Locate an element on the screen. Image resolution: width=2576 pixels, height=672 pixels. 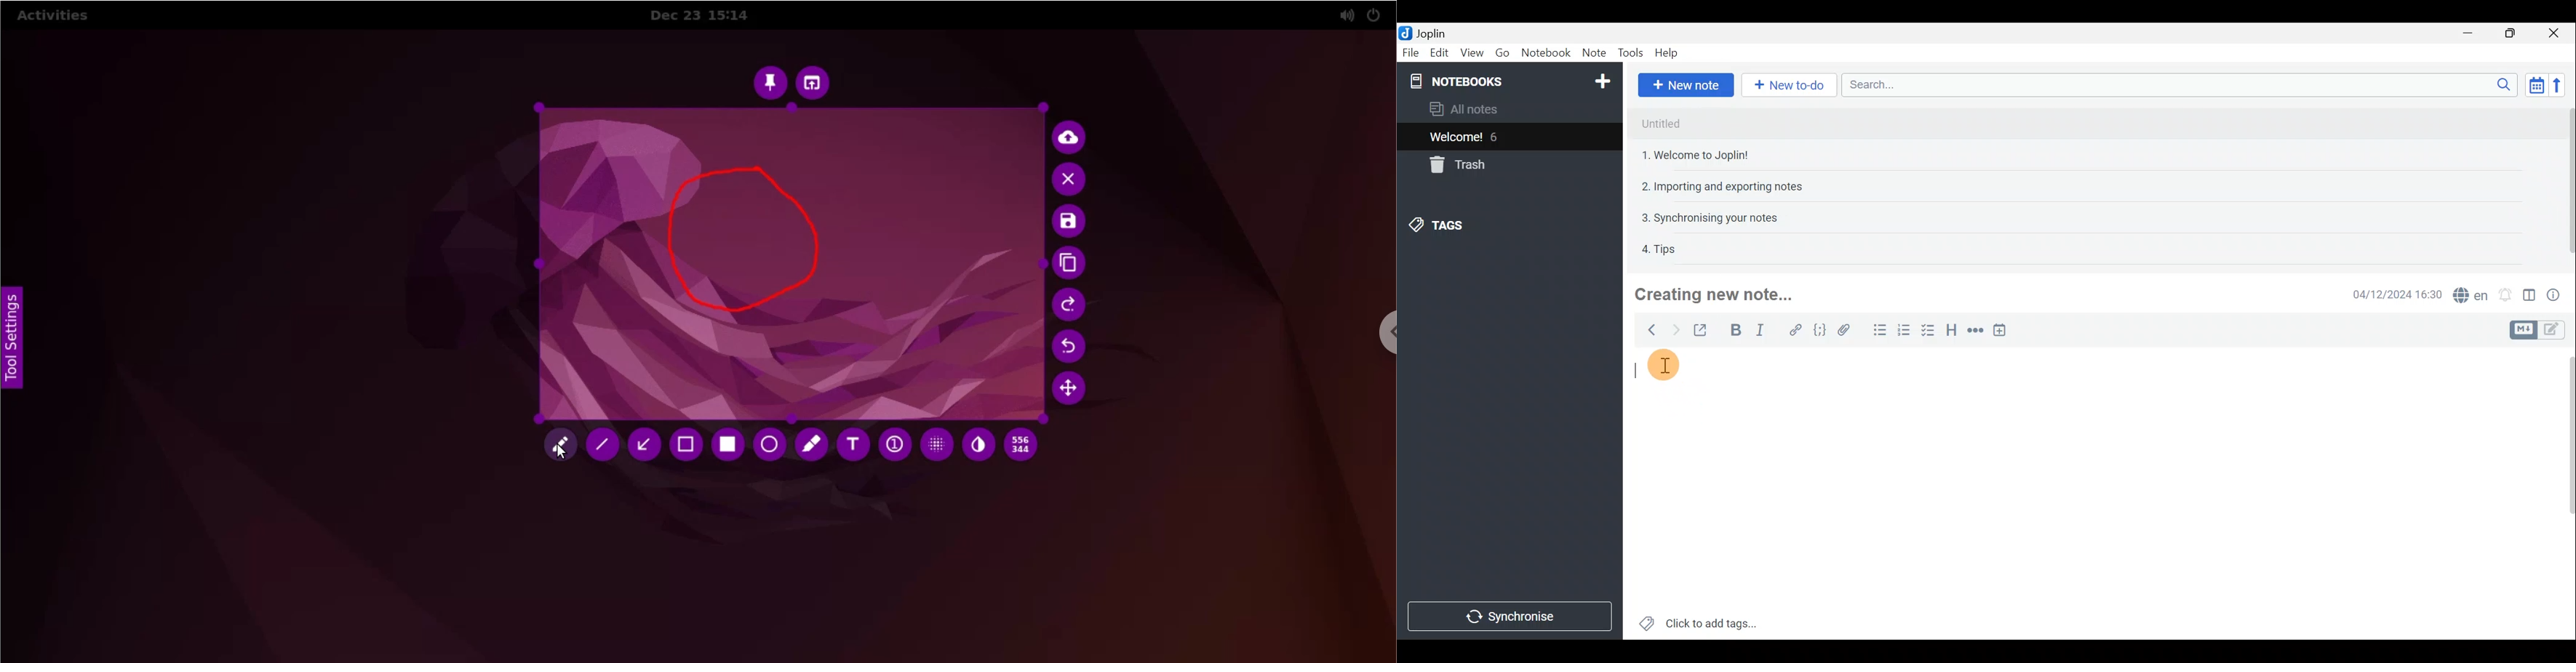
Edit is located at coordinates (1440, 53).